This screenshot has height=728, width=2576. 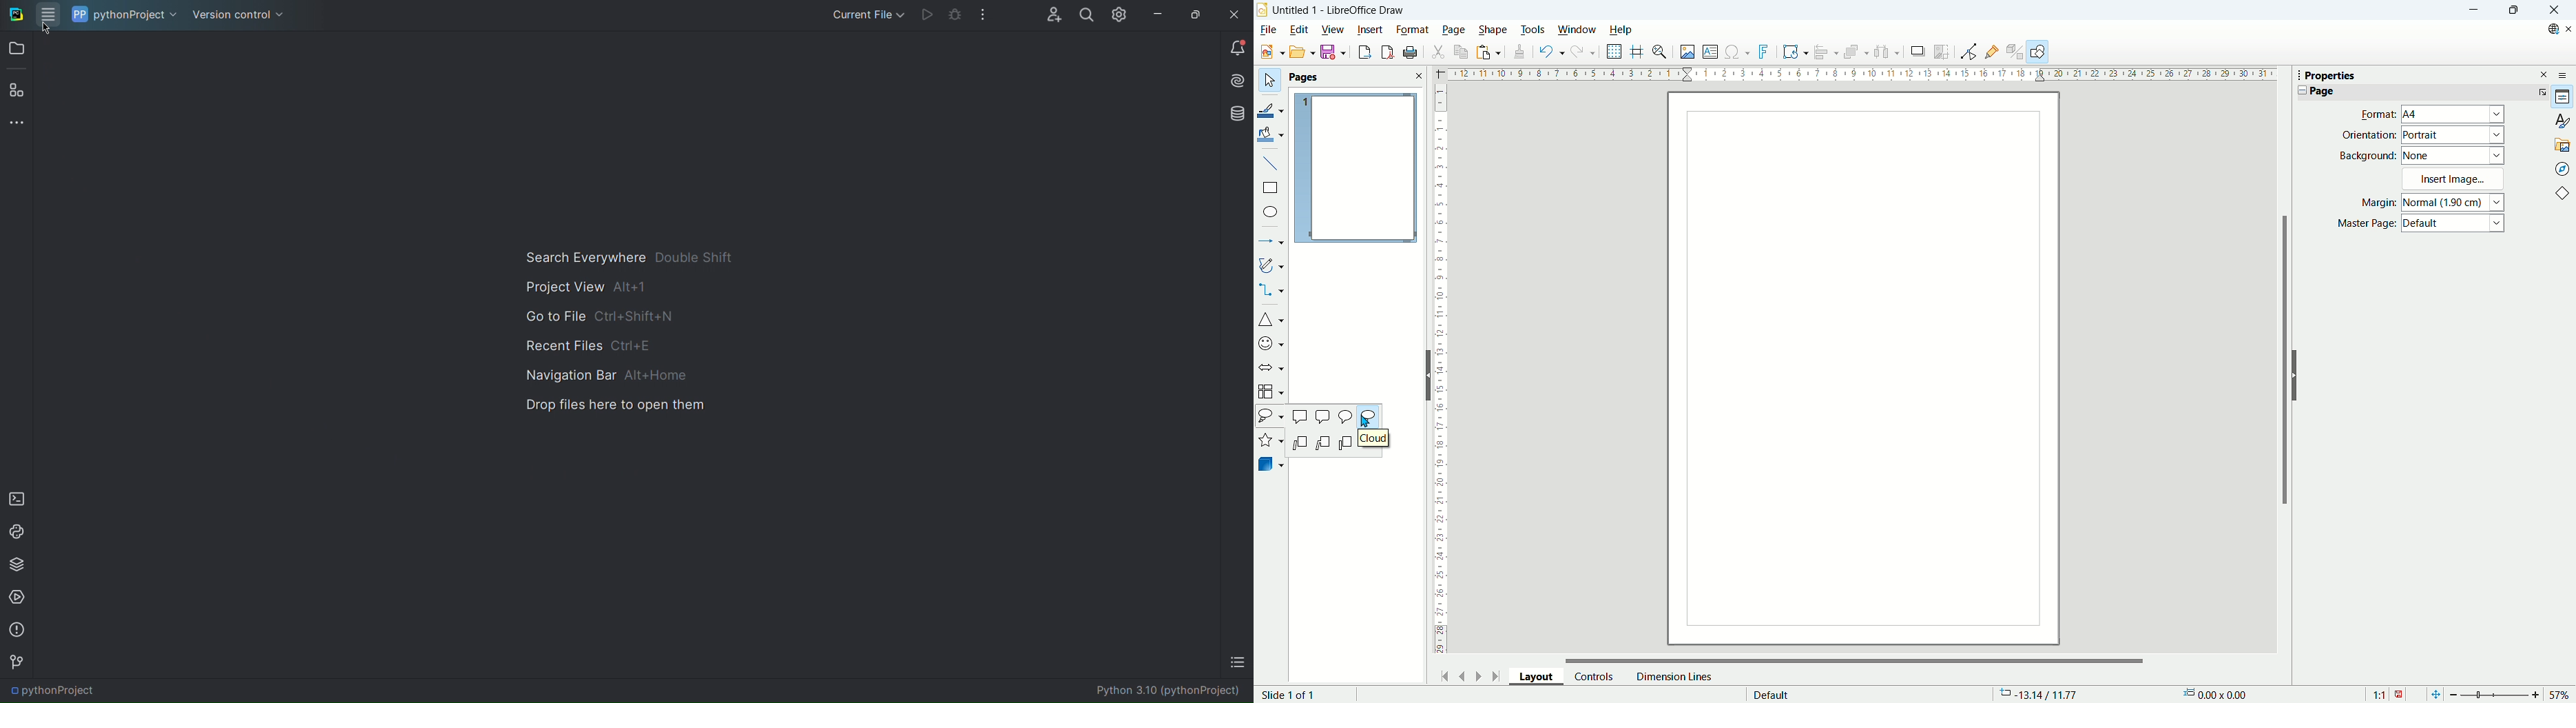 I want to click on callout shapes, so click(x=1270, y=418).